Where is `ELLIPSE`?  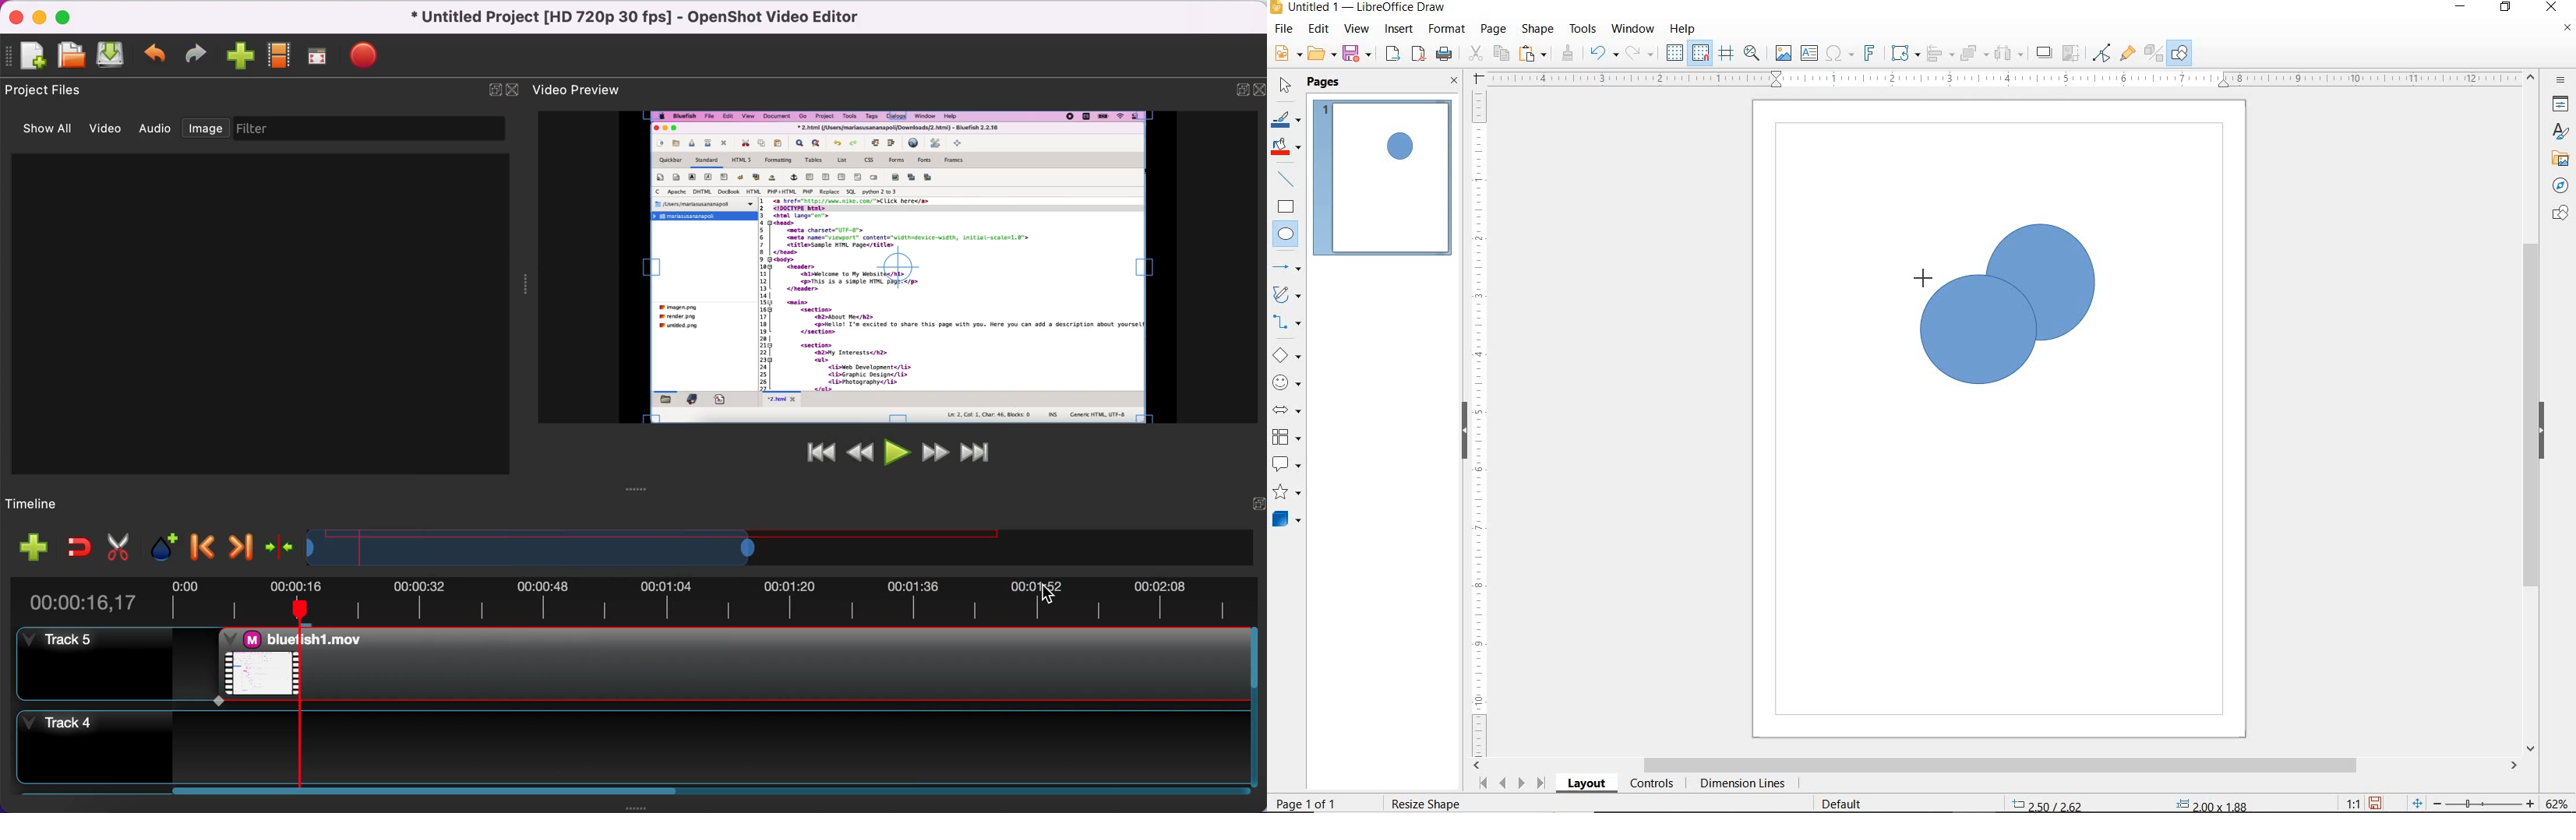
ELLIPSE is located at coordinates (1286, 235).